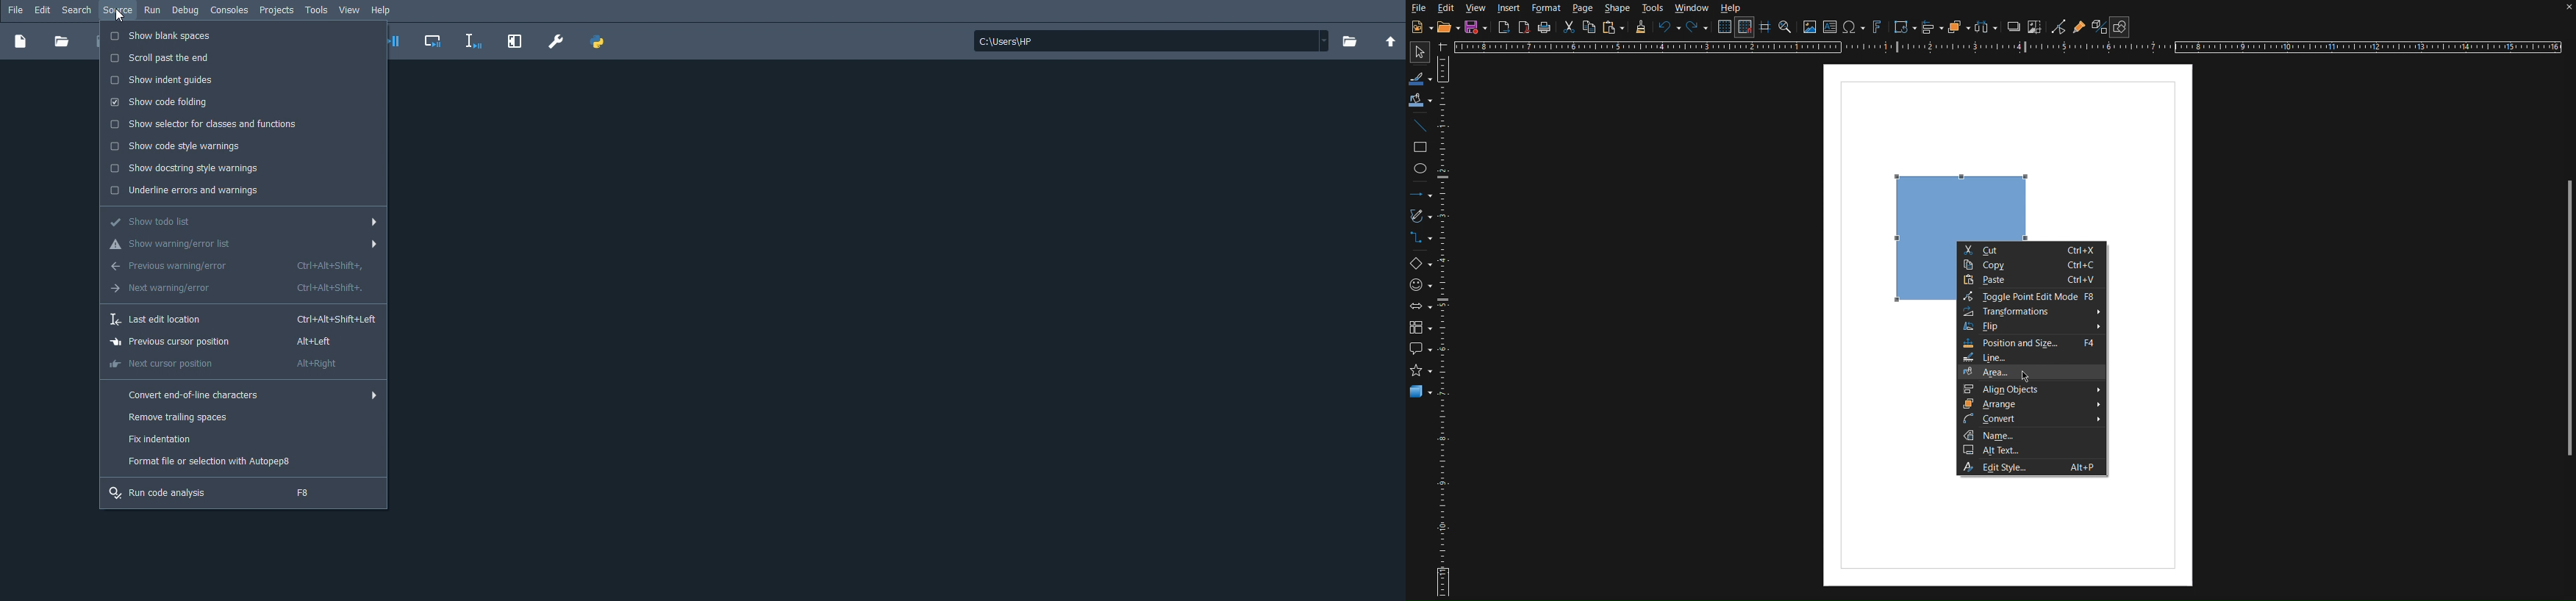  Describe the element at coordinates (1787, 28) in the screenshot. I see `Zoom and Pan` at that location.